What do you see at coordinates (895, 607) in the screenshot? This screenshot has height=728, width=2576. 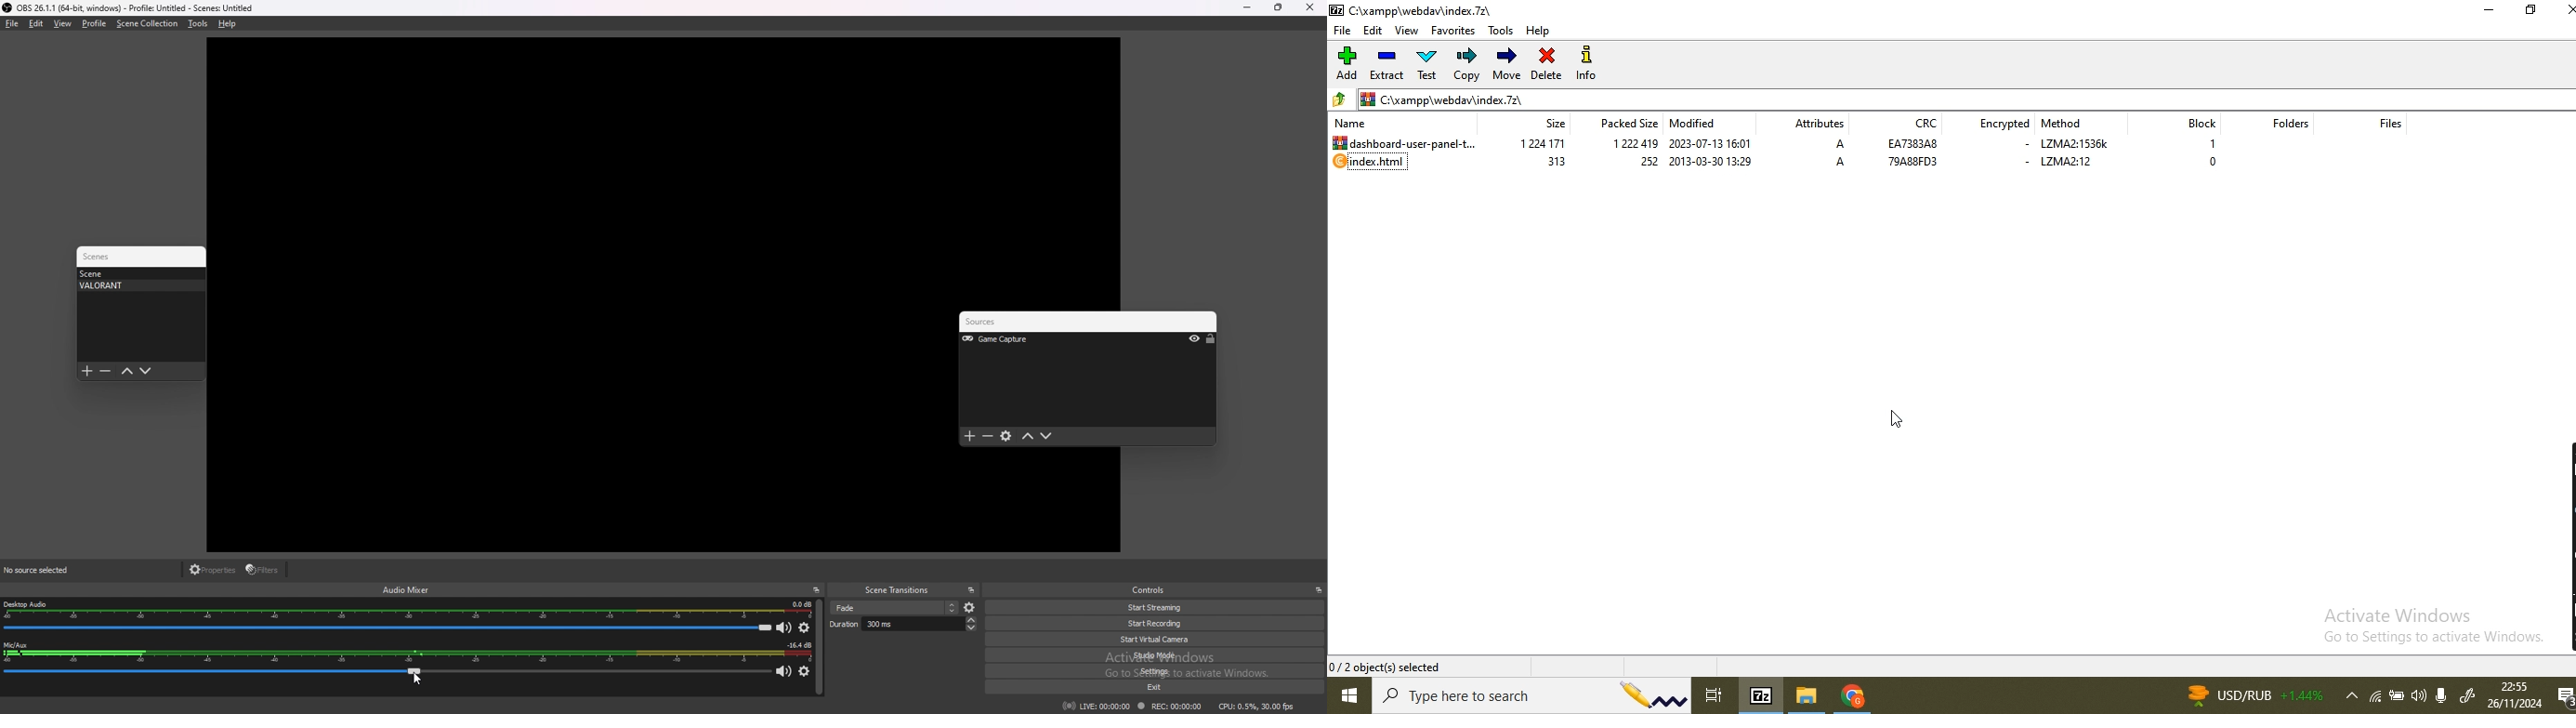 I see `scene selection` at bounding box center [895, 607].